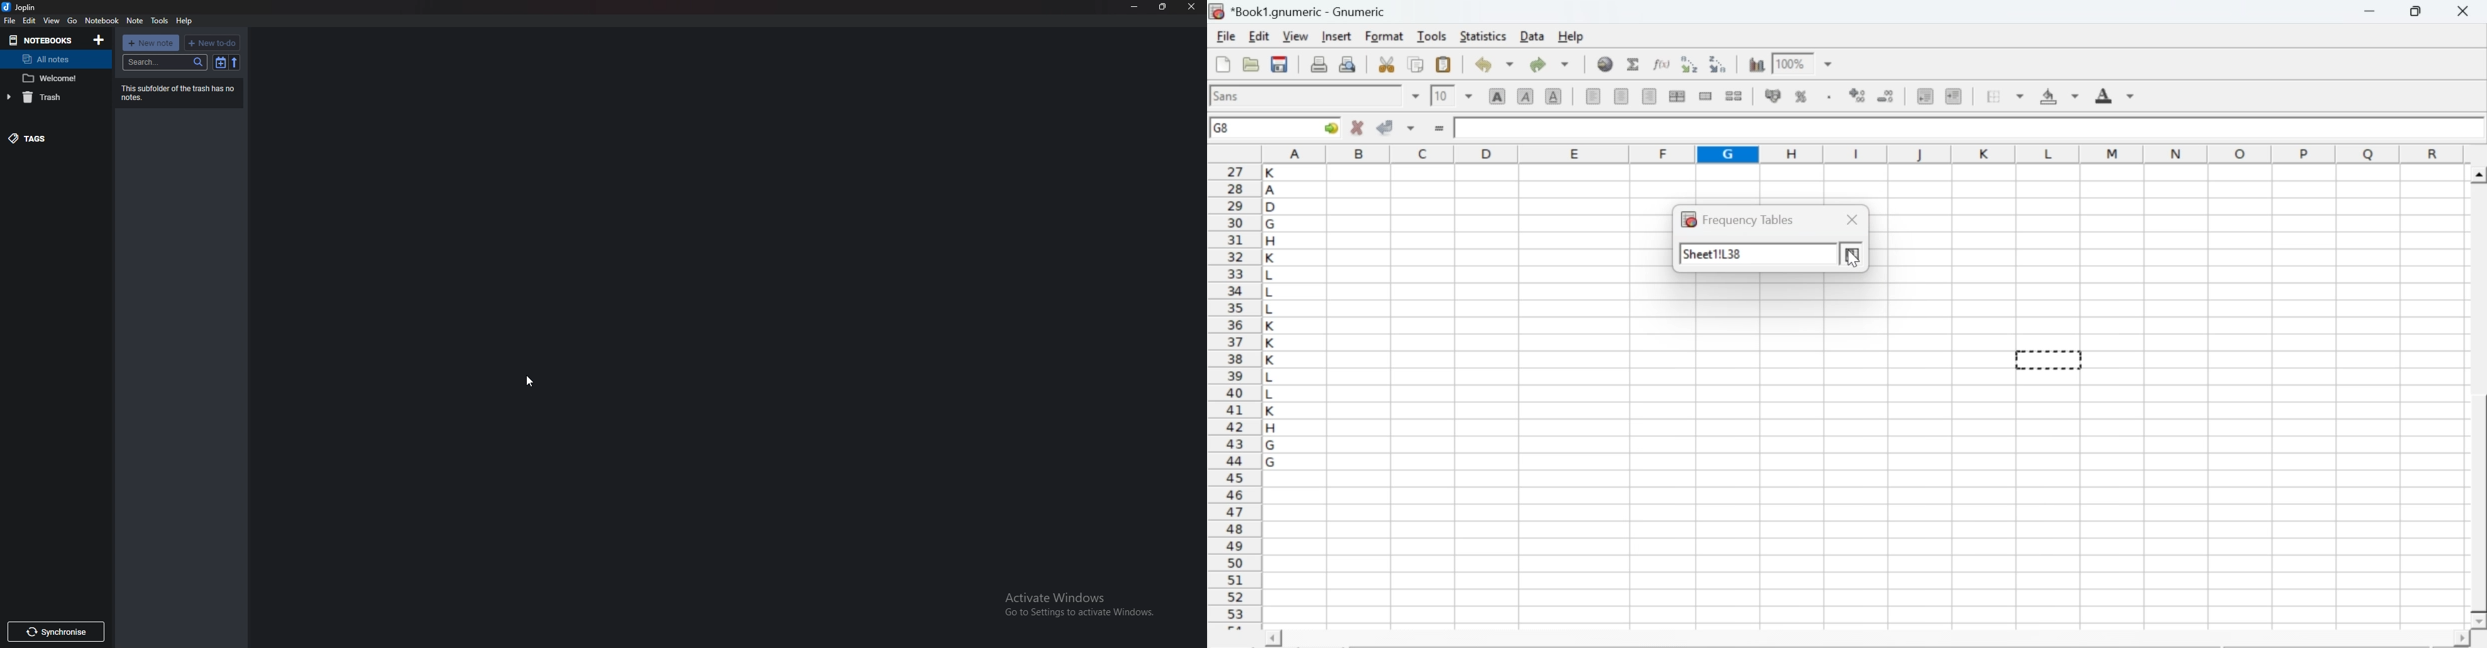 Image resolution: width=2492 pixels, height=672 pixels. What do you see at coordinates (1853, 255) in the screenshot?
I see `more` at bounding box center [1853, 255].